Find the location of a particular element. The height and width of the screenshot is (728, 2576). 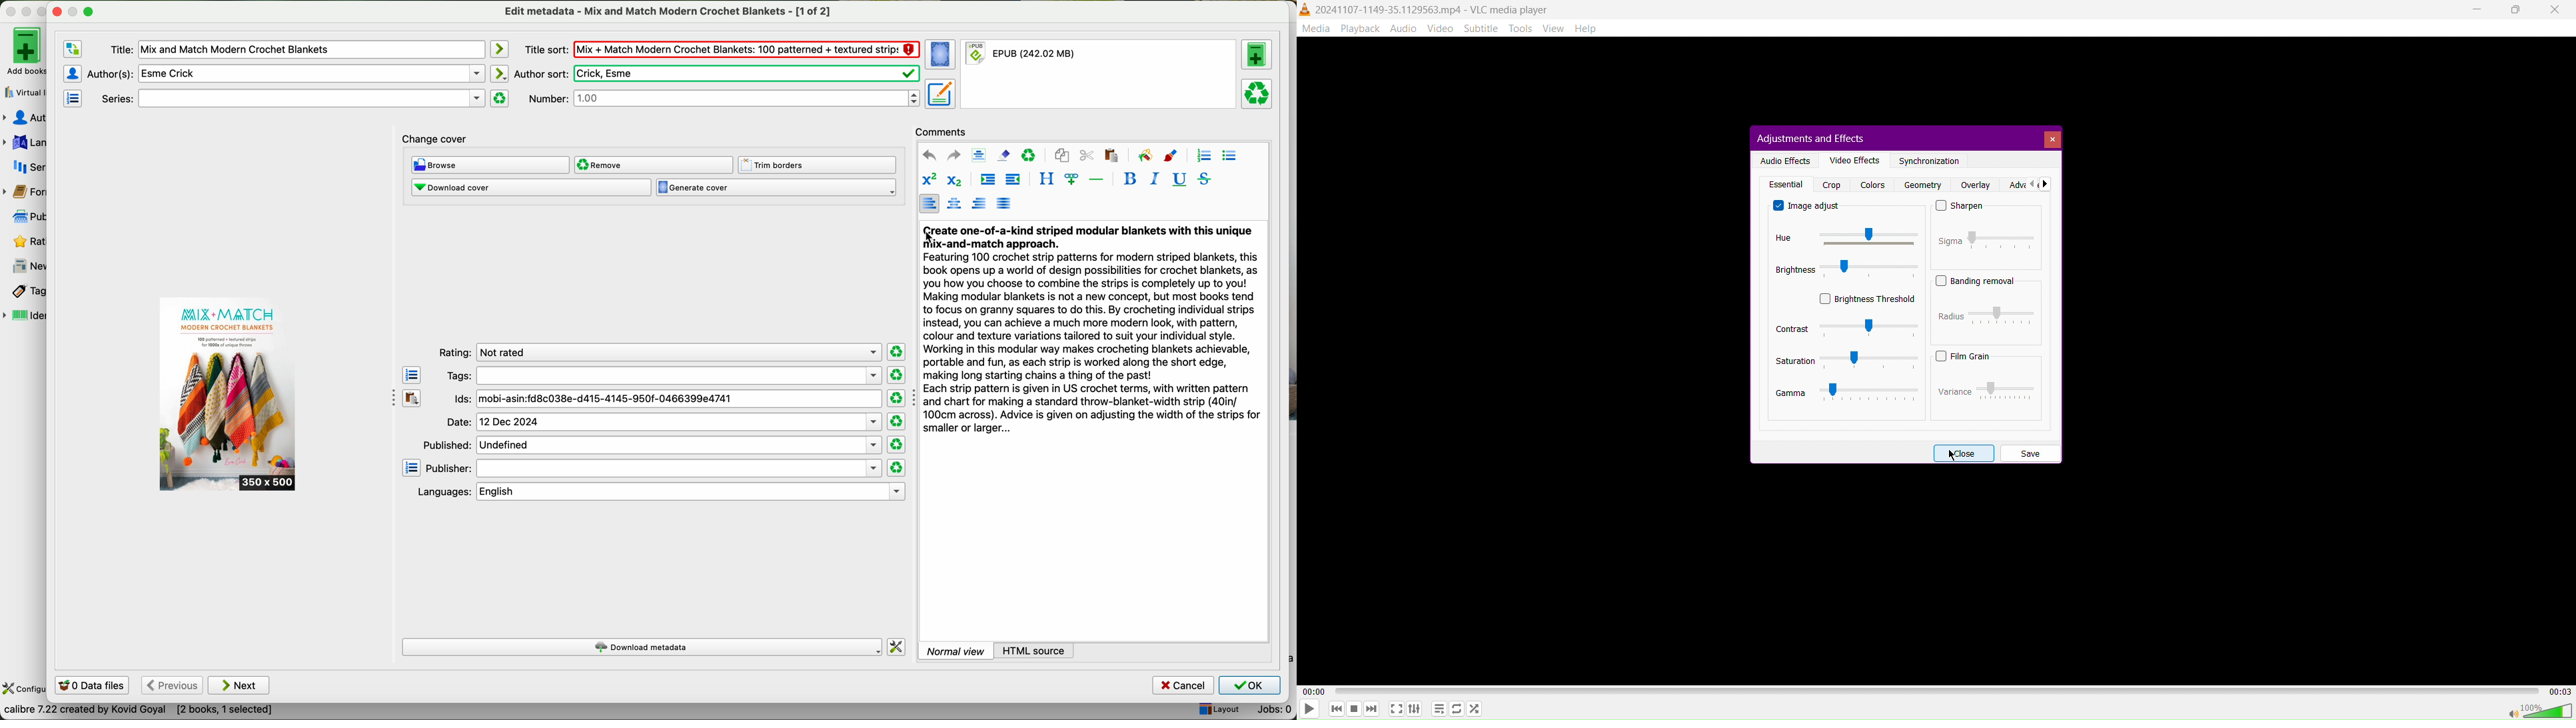

Jobs: 0 is located at coordinates (1270, 711).